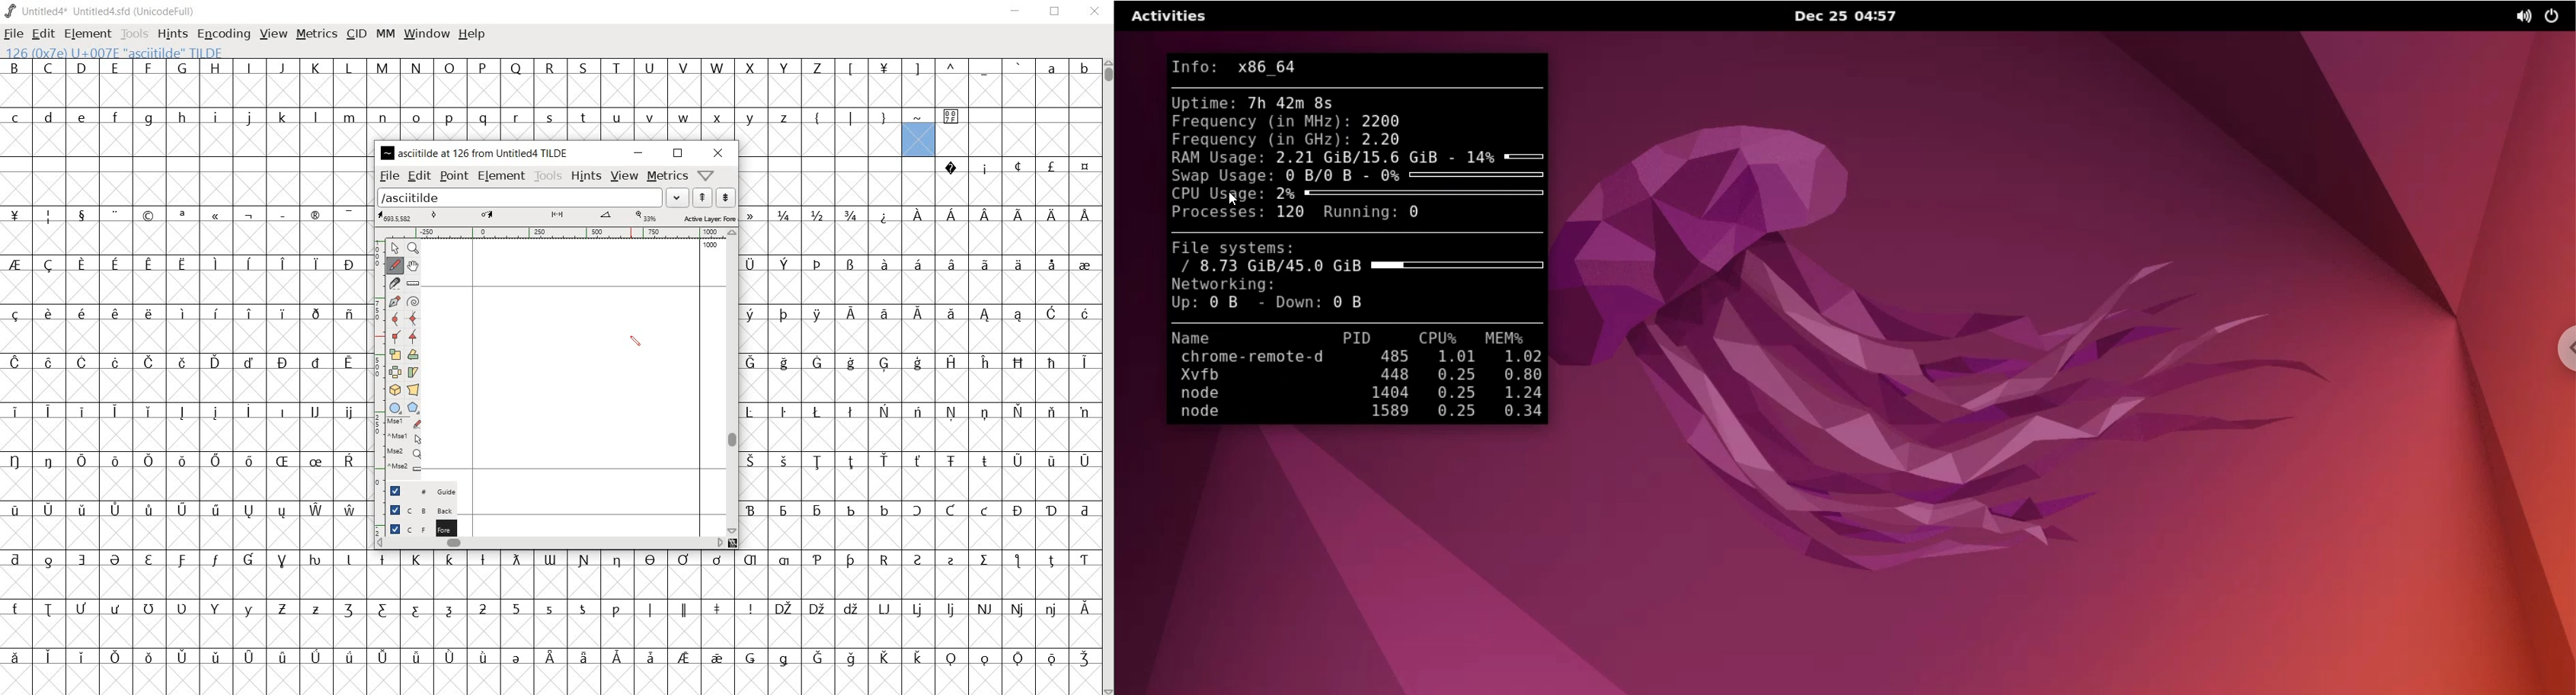 The height and width of the screenshot is (700, 2576). Describe the element at coordinates (394, 248) in the screenshot. I see `pointer` at that location.